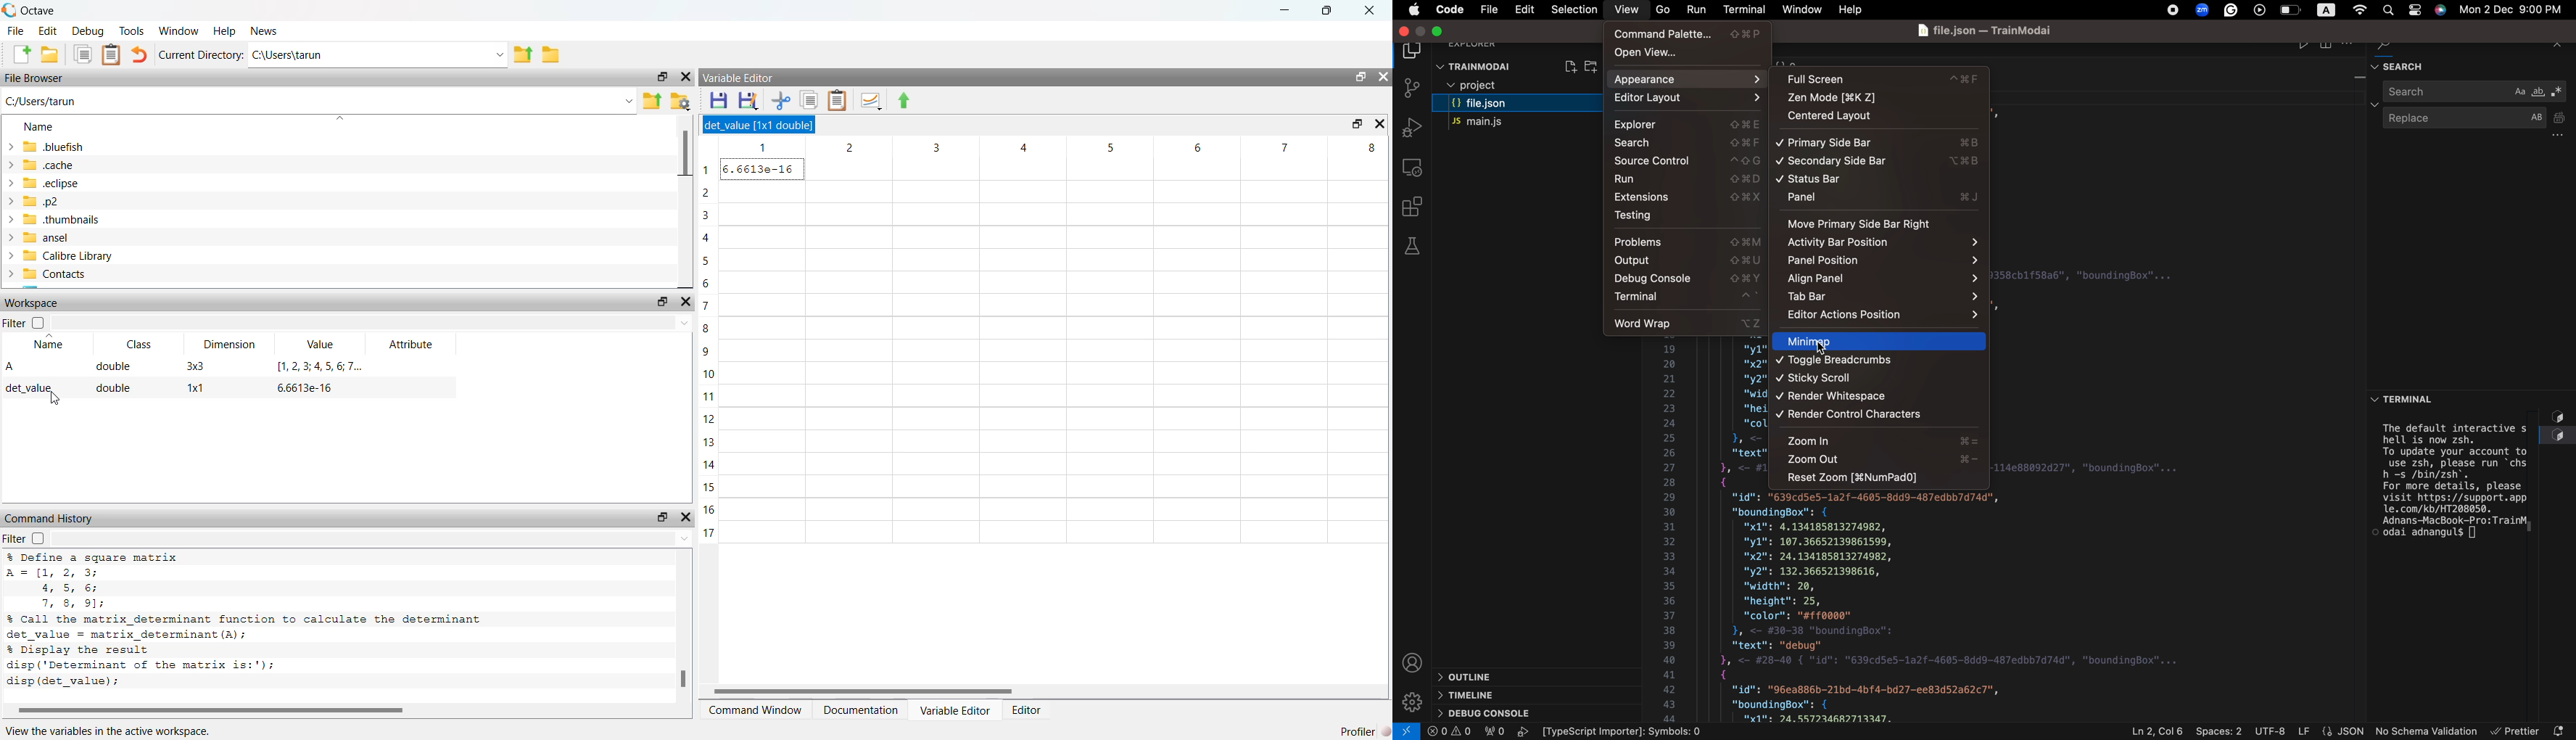 This screenshot has height=756, width=2576. I want to click on replace, so click(2478, 125).